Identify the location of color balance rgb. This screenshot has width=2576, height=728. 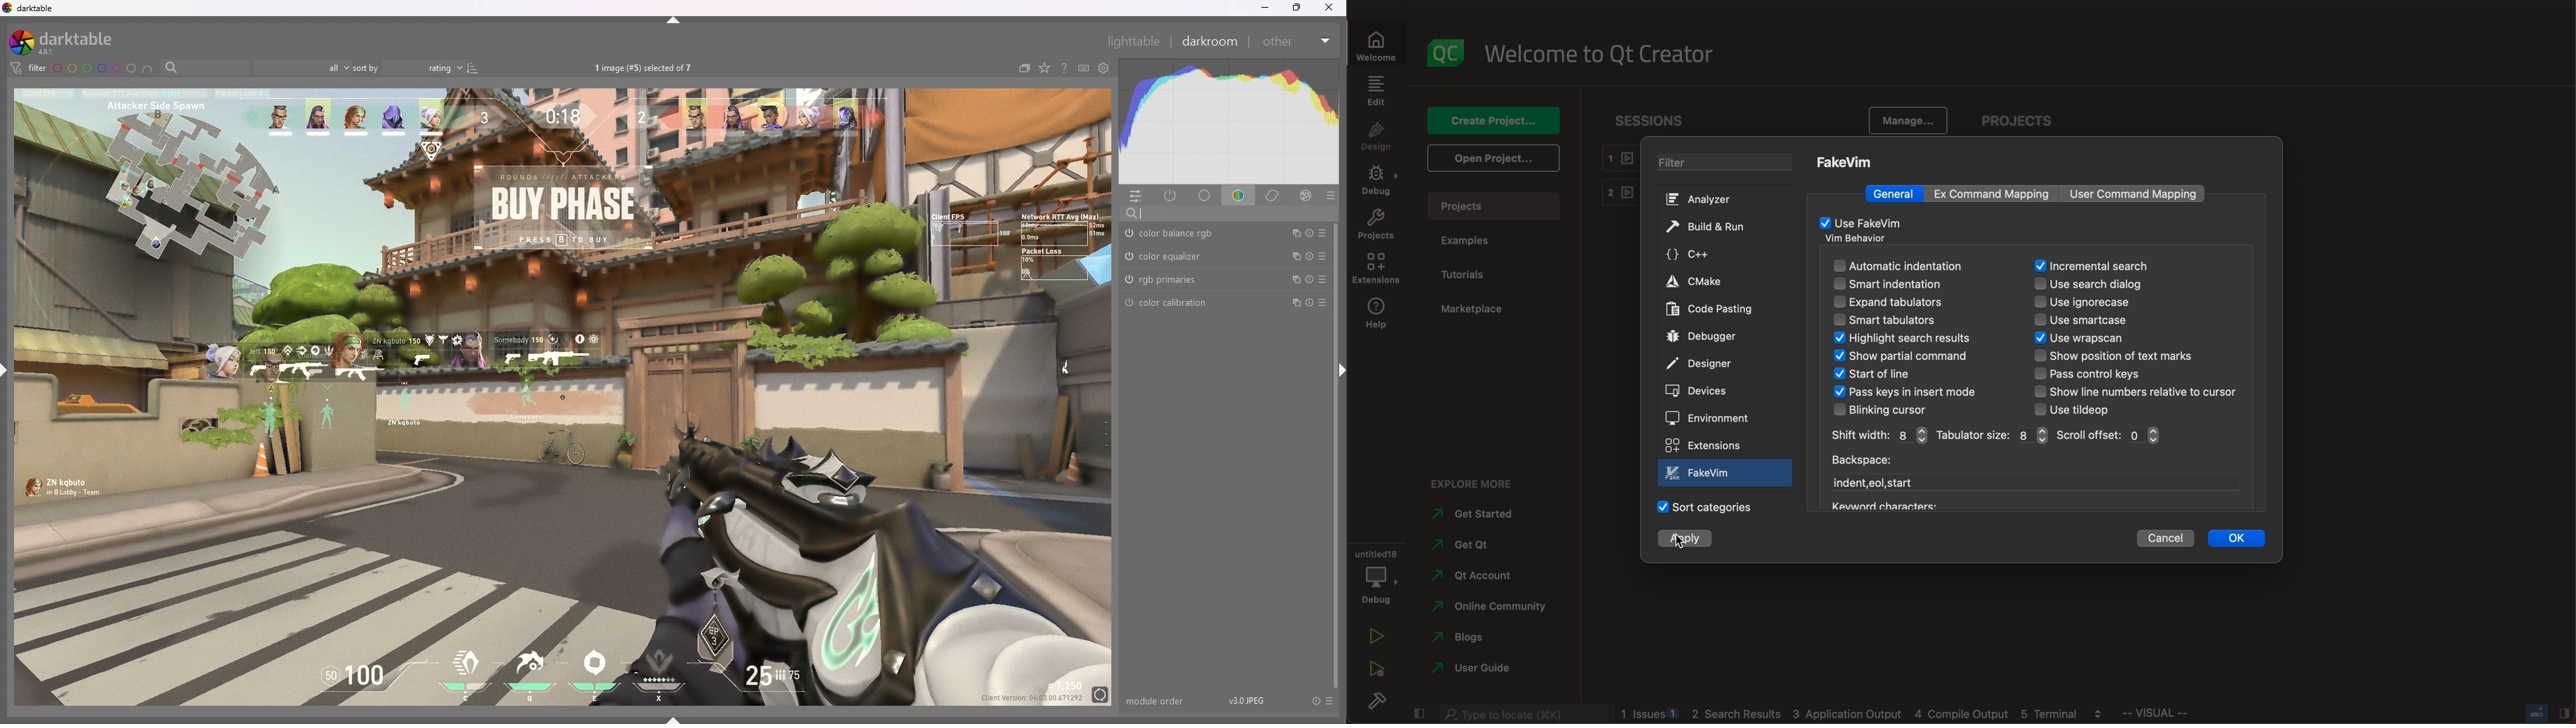
(1174, 234).